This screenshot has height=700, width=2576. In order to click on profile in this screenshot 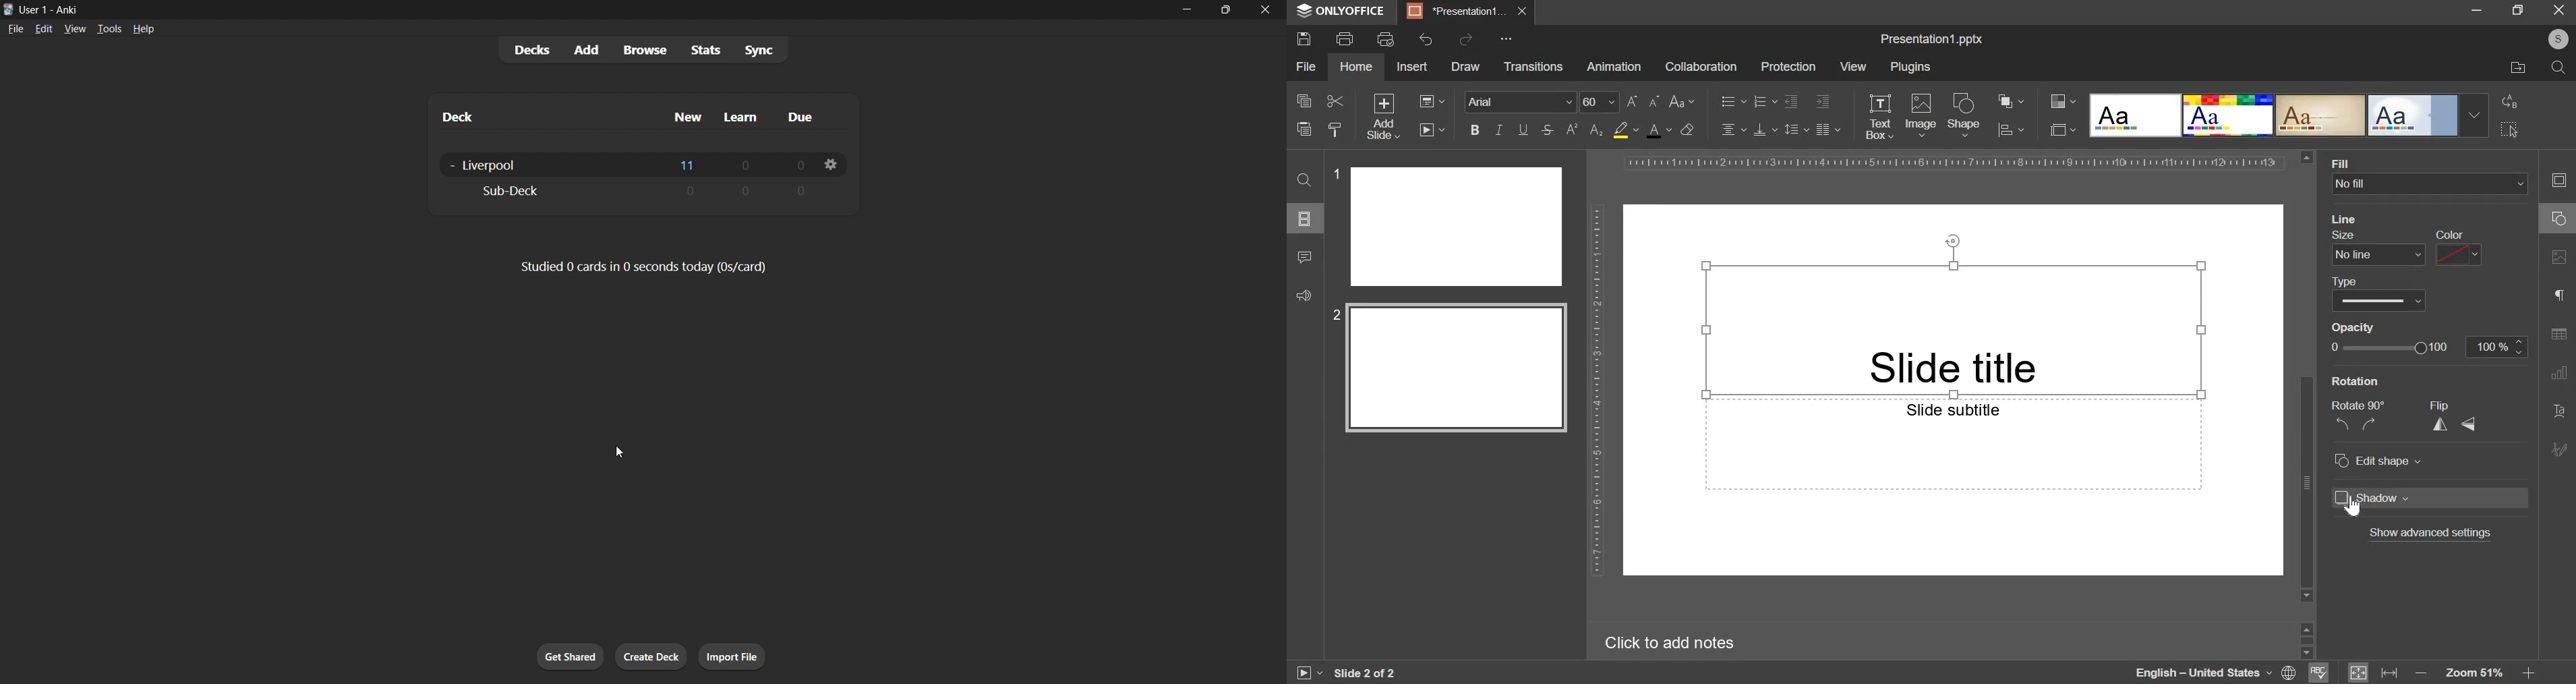, I will do `click(2554, 40)`.